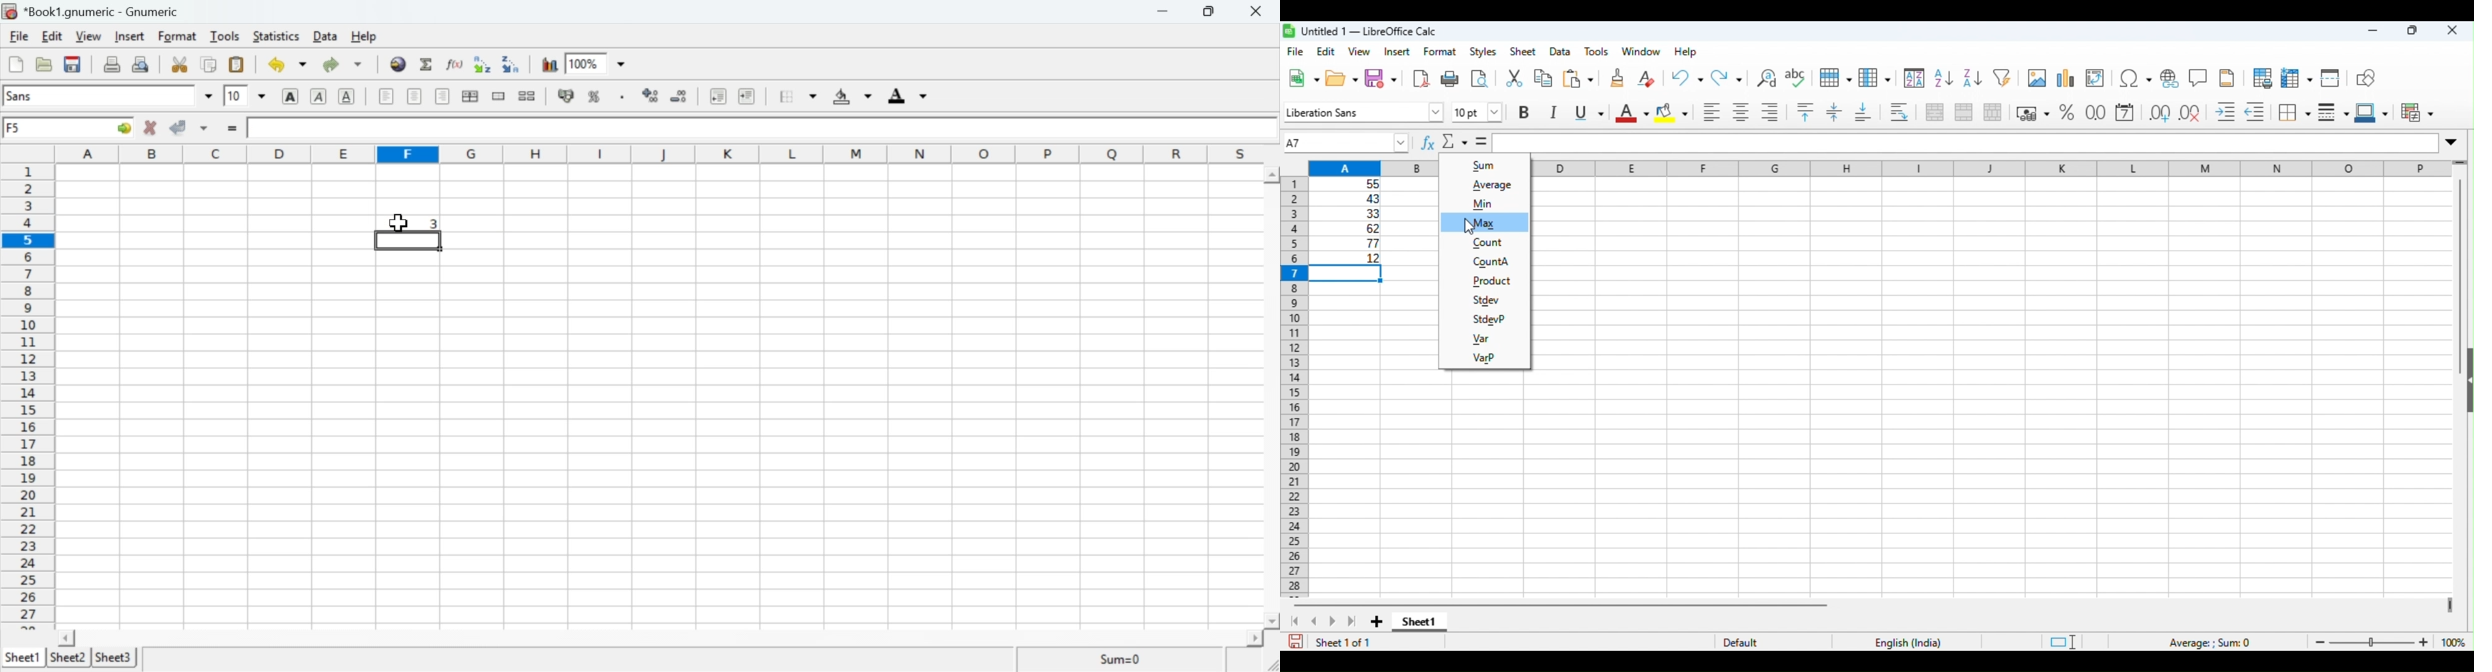 The width and height of the screenshot is (2492, 672). What do you see at coordinates (52, 37) in the screenshot?
I see `Edit` at bounding box center [52, 37].